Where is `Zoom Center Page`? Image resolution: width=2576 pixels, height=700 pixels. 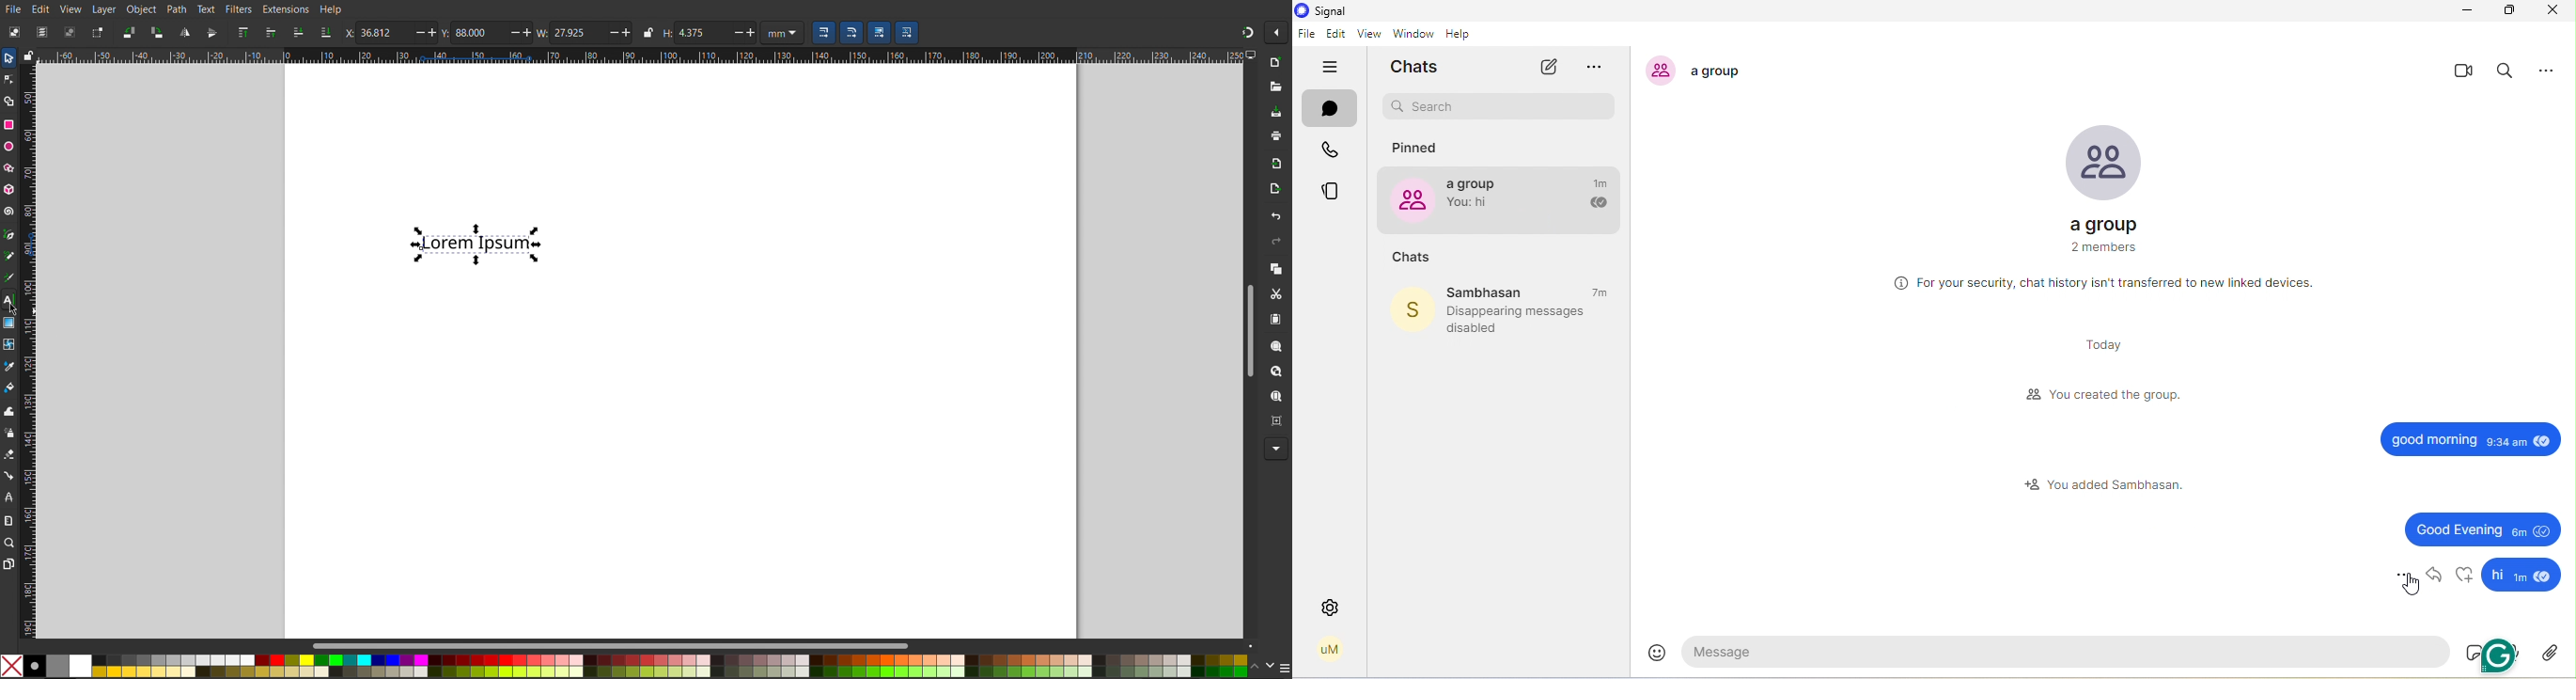
Zoom Center Page is located at coordinates (1275, 420).